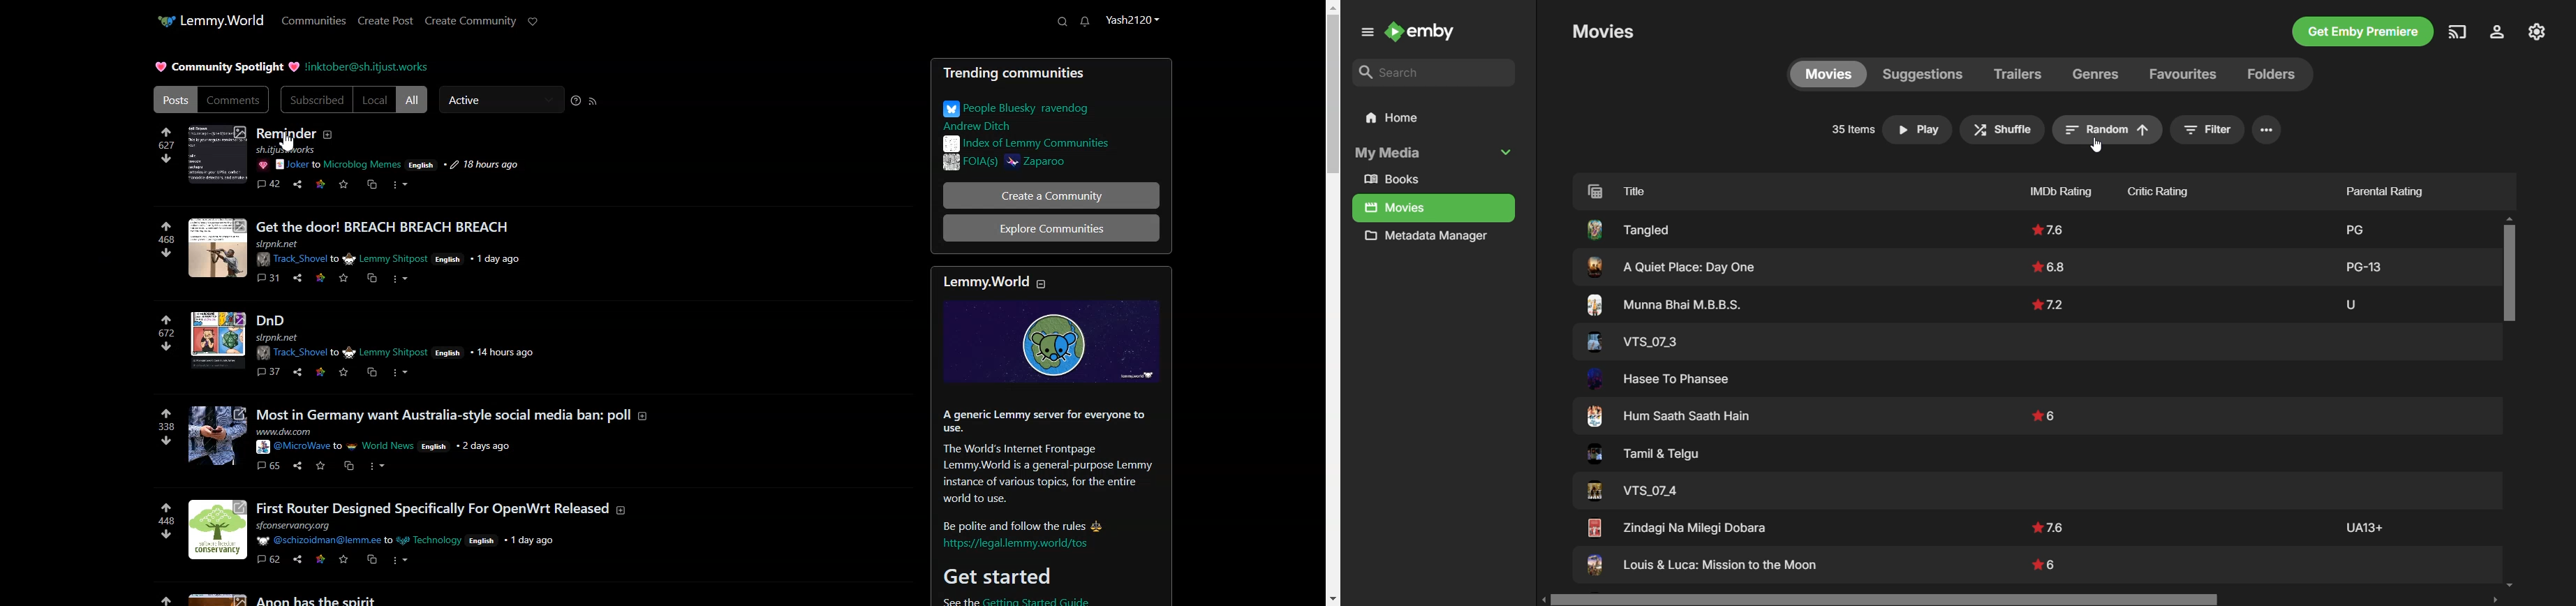 Image resolution: width=2576 pixels, height=616 pixels. Describe the element at coordinates (1132, 19) in the screenshot. I see `Profile` at that location.